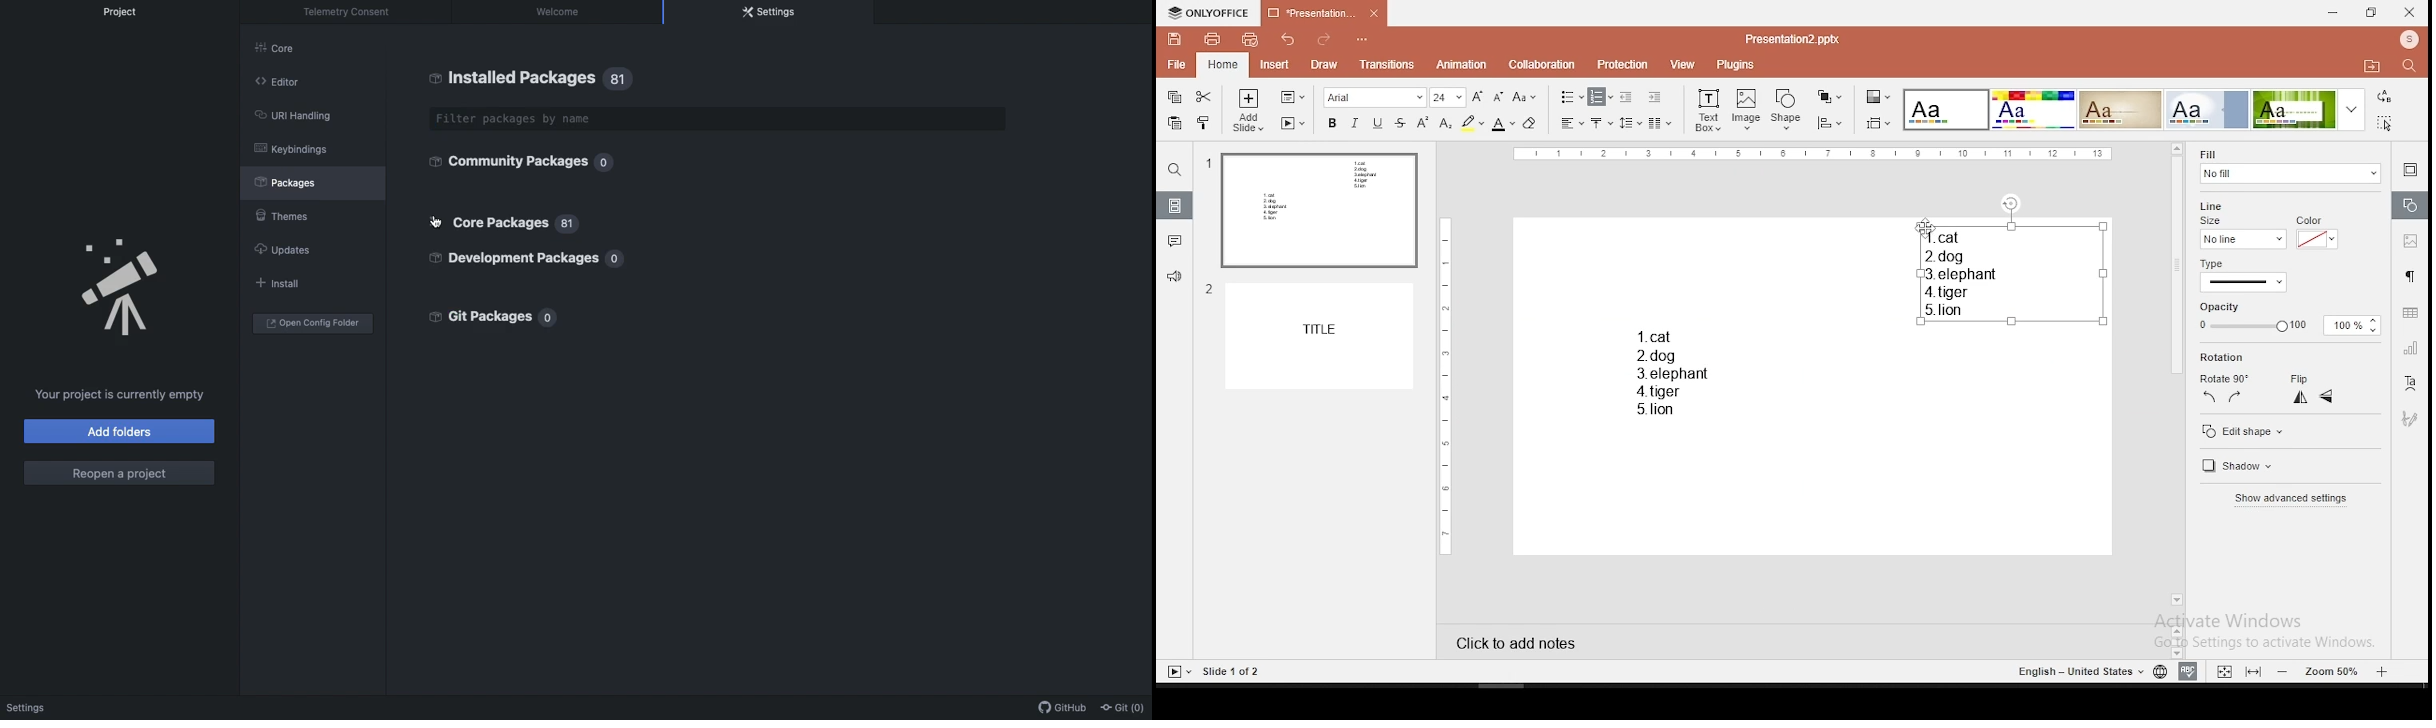 This screenshot has height=728, width=2436. I want to click on redo, so click(1325, 42).